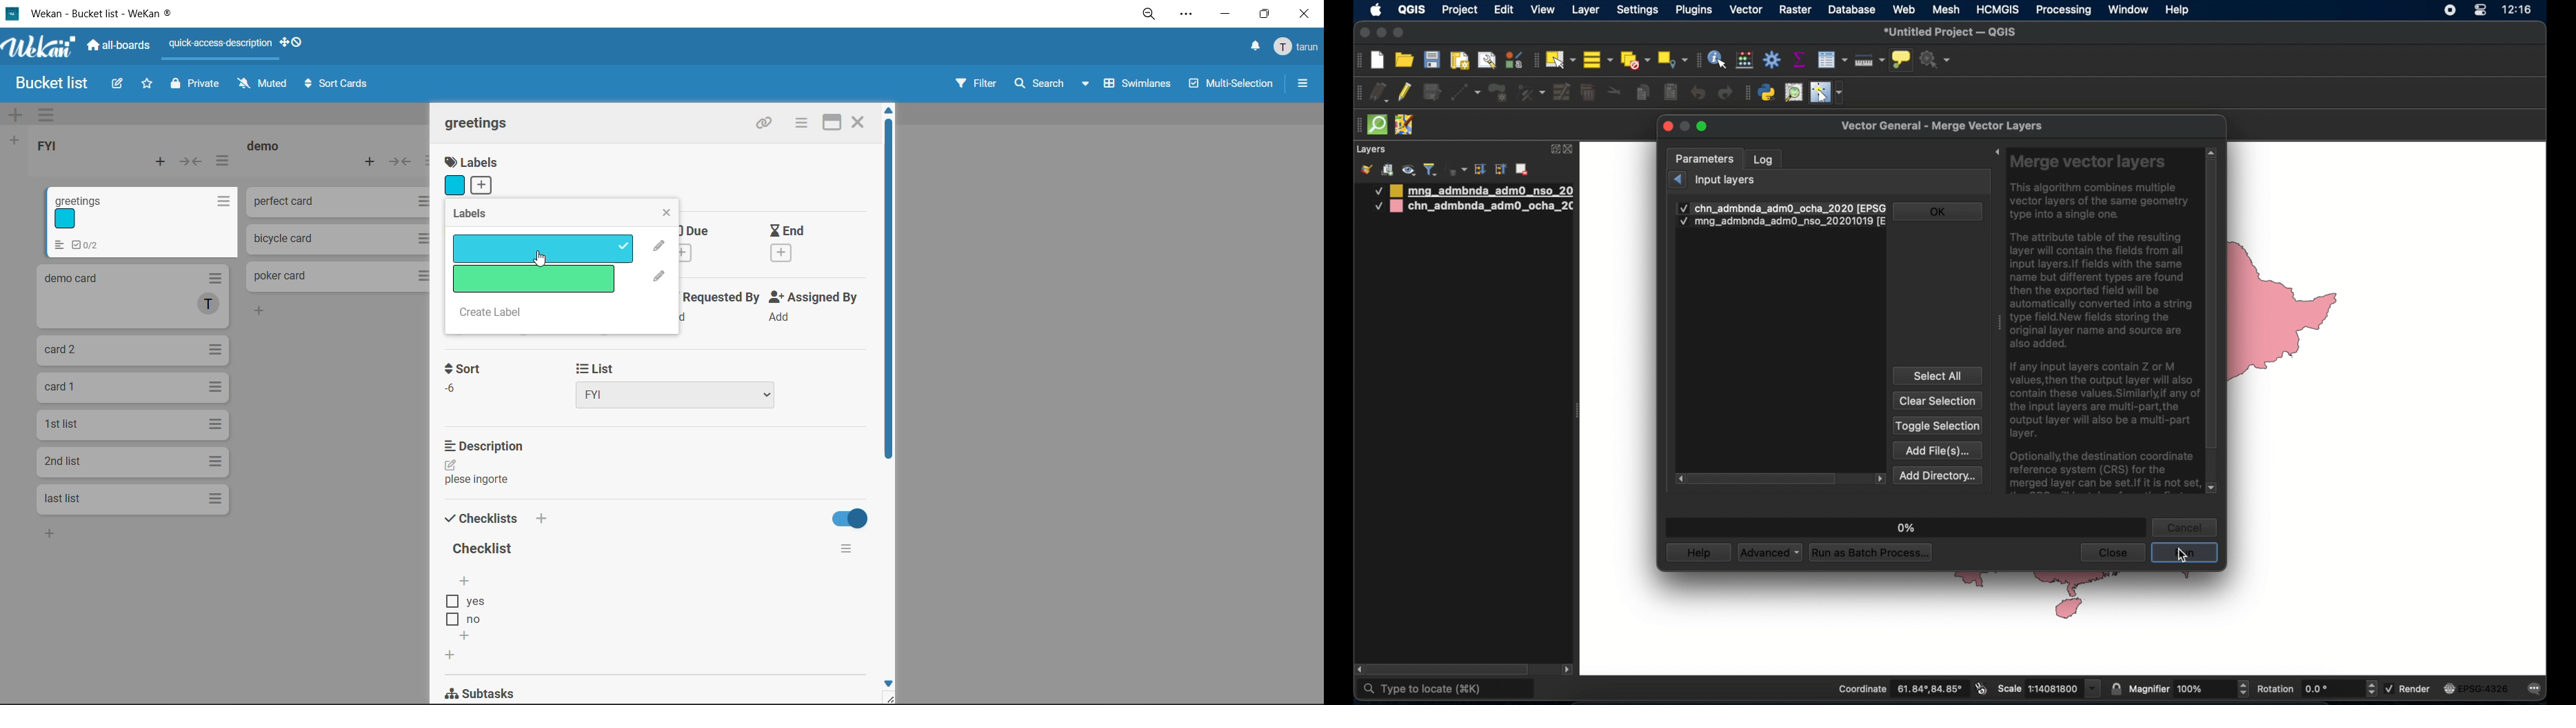 Image resolution: width=2576 pixels, height=728 pixels. Describe the element at coordinates (1828, 93) in the screenshot. I see `switches mouse to configurable pointer` at that location.